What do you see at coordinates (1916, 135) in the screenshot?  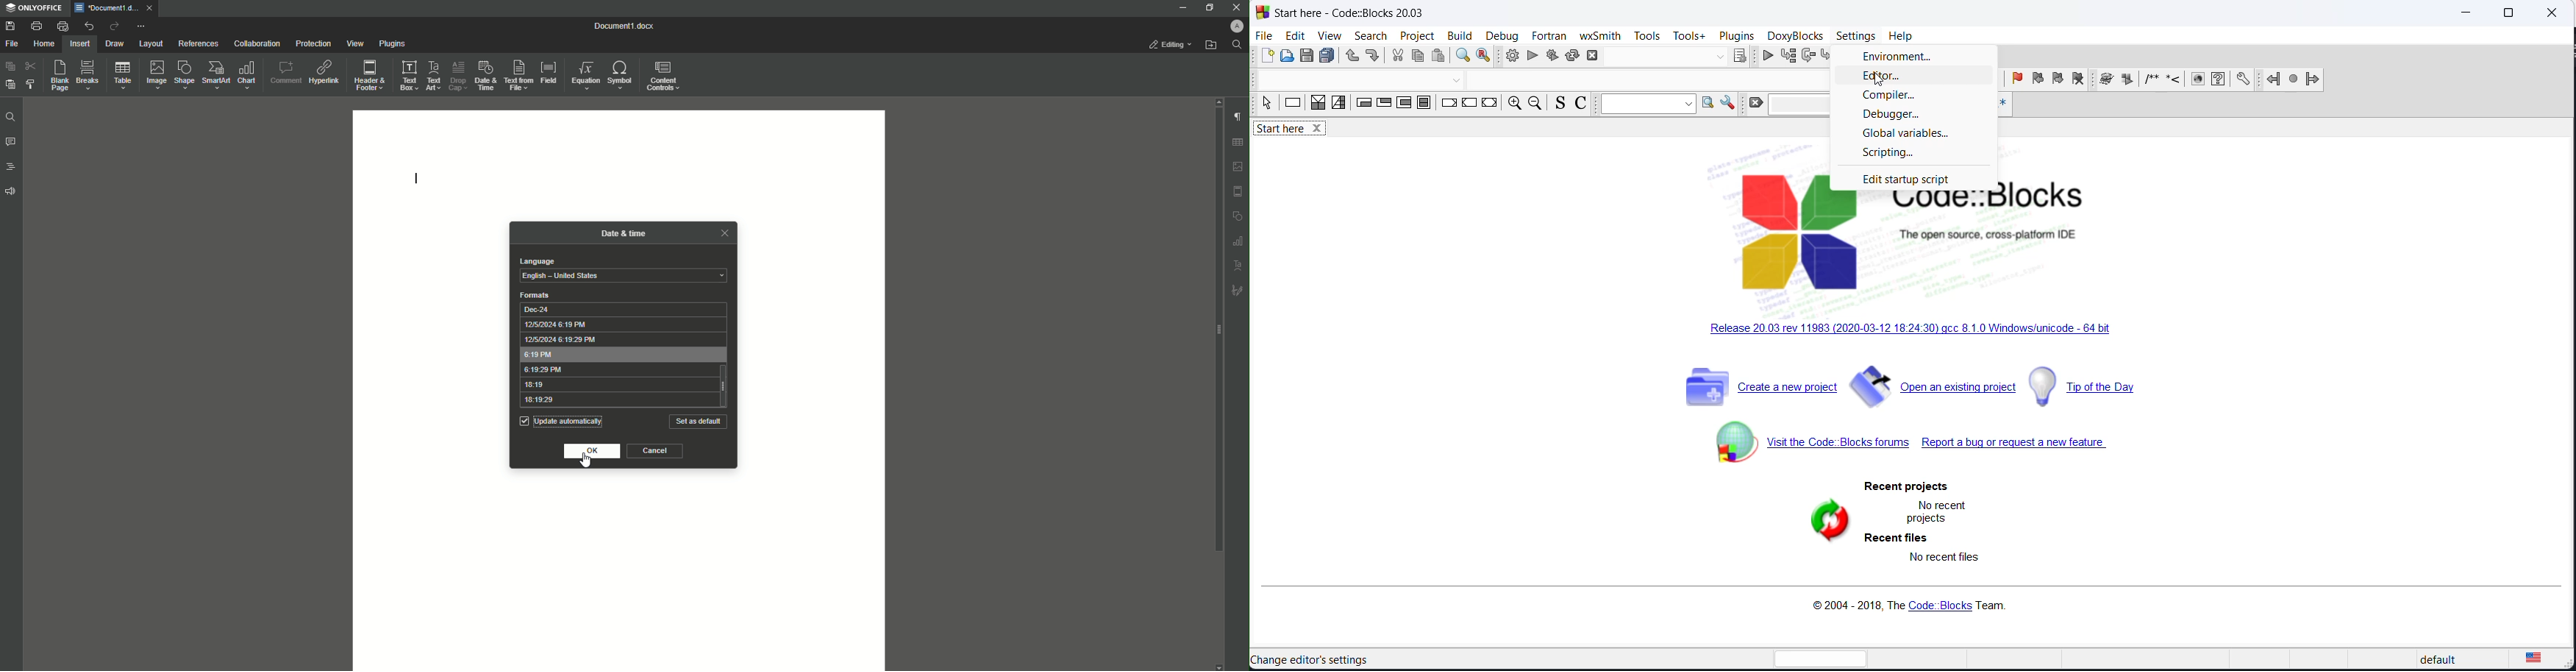 I see `global variables` at bounding box center [1916, 135].